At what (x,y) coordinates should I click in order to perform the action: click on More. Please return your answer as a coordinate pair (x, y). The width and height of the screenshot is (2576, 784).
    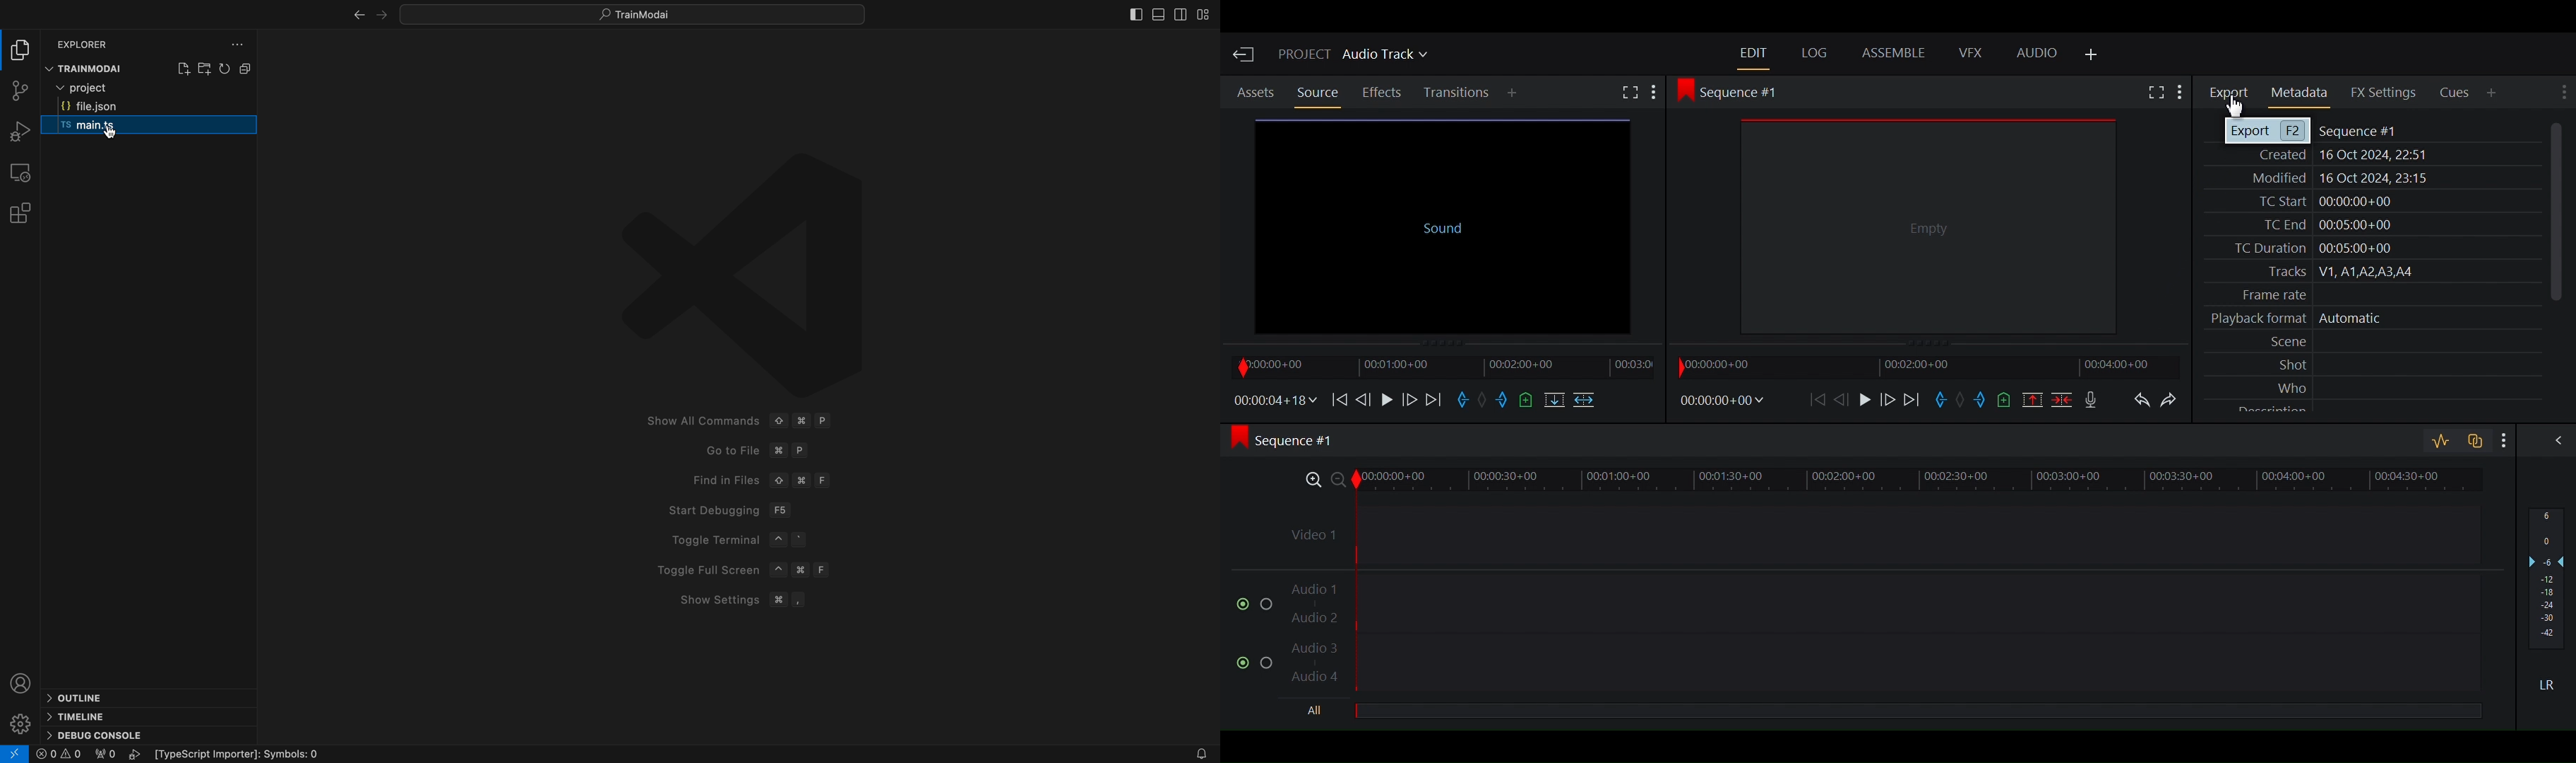
    Looking at the image, I should click on (1659, 93).